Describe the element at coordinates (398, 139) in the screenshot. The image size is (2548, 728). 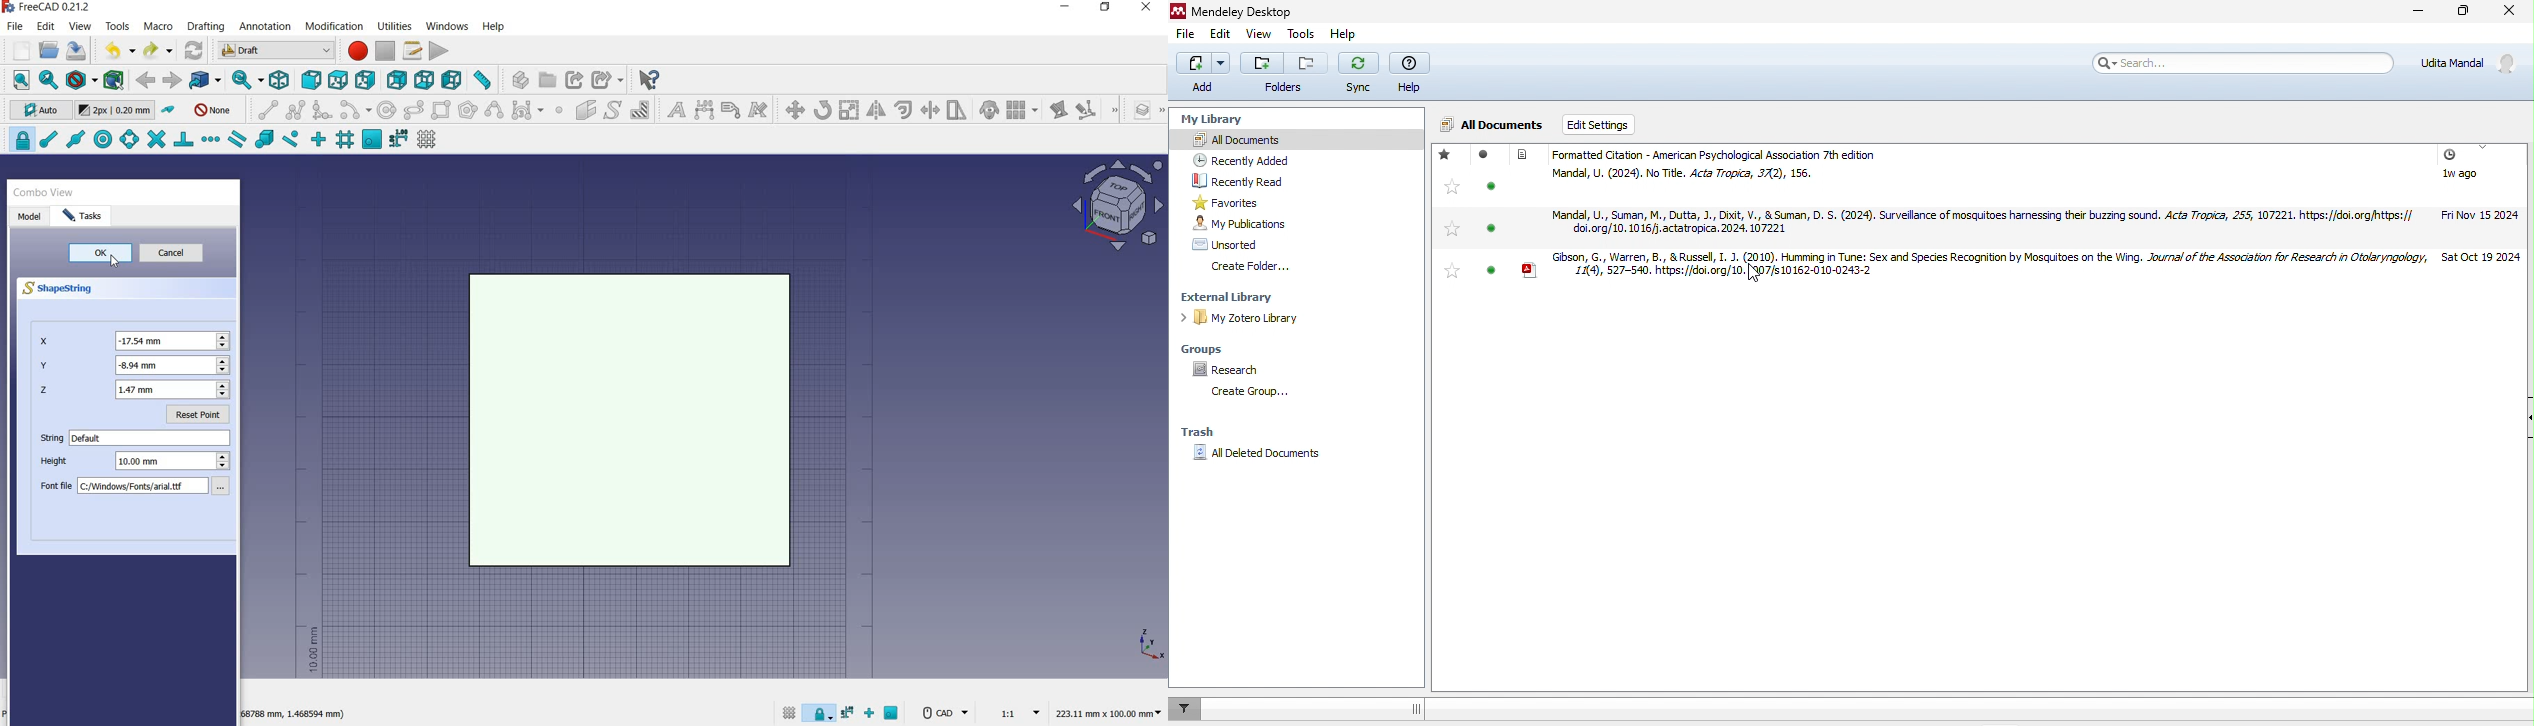
I see `snap dimensions` at that location.